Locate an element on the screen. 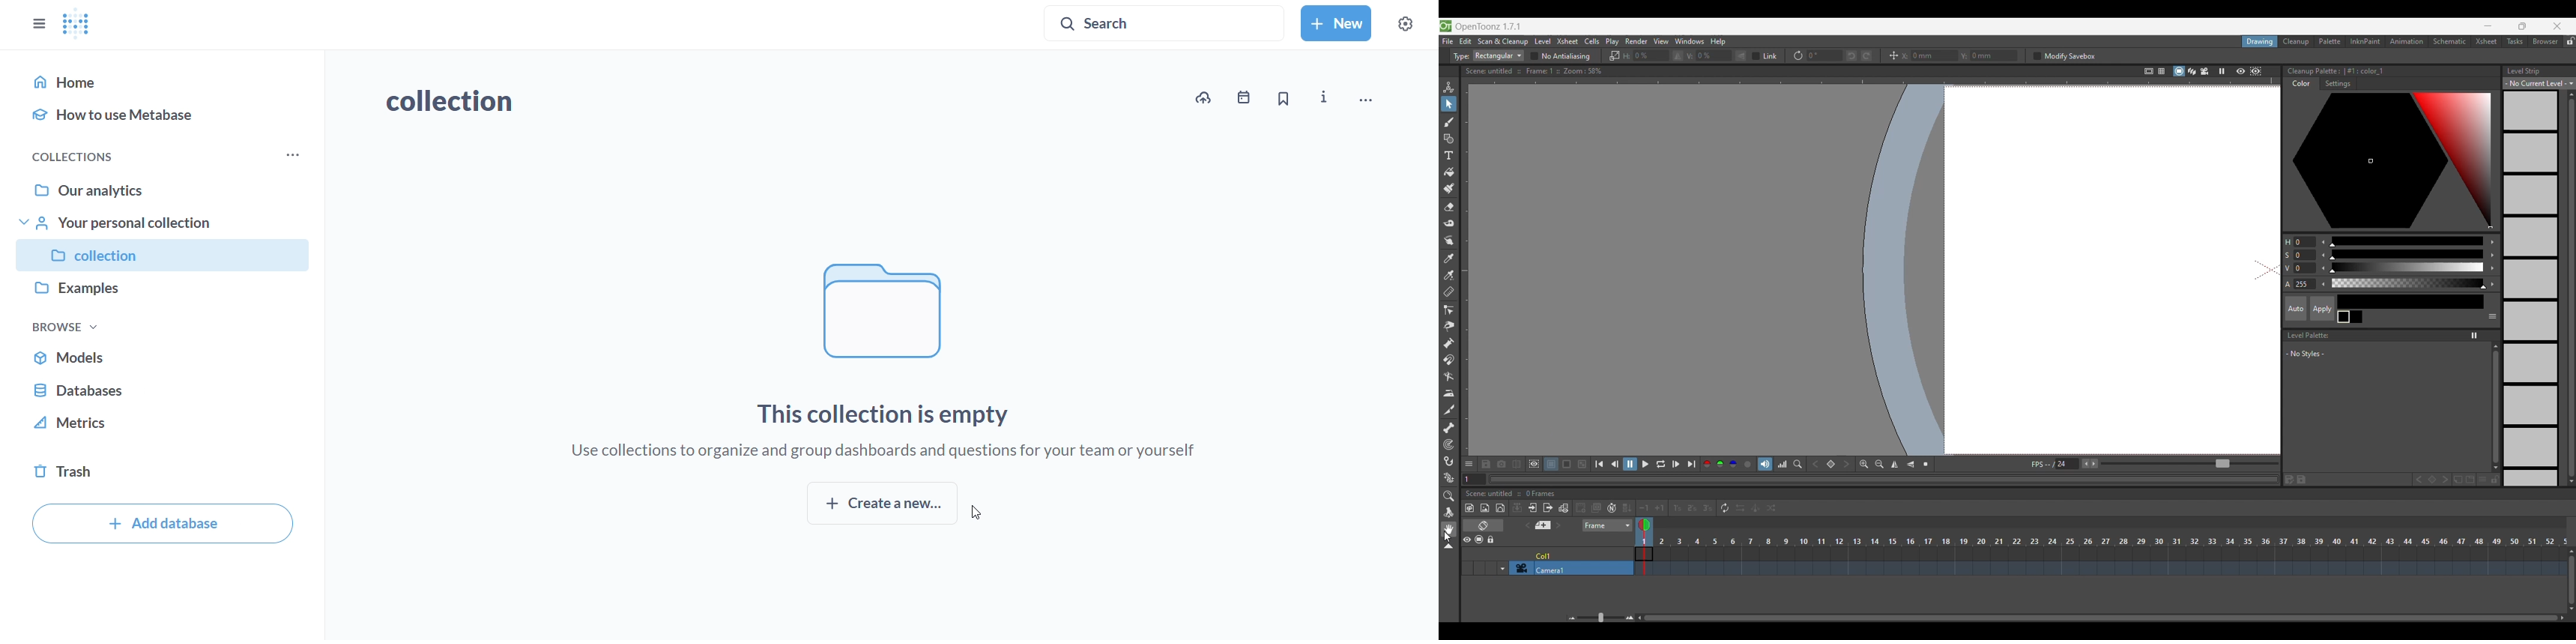 The width and height of the screenshot is (2576, 644). Create blank drawing is located at coordinates (1581, 508).